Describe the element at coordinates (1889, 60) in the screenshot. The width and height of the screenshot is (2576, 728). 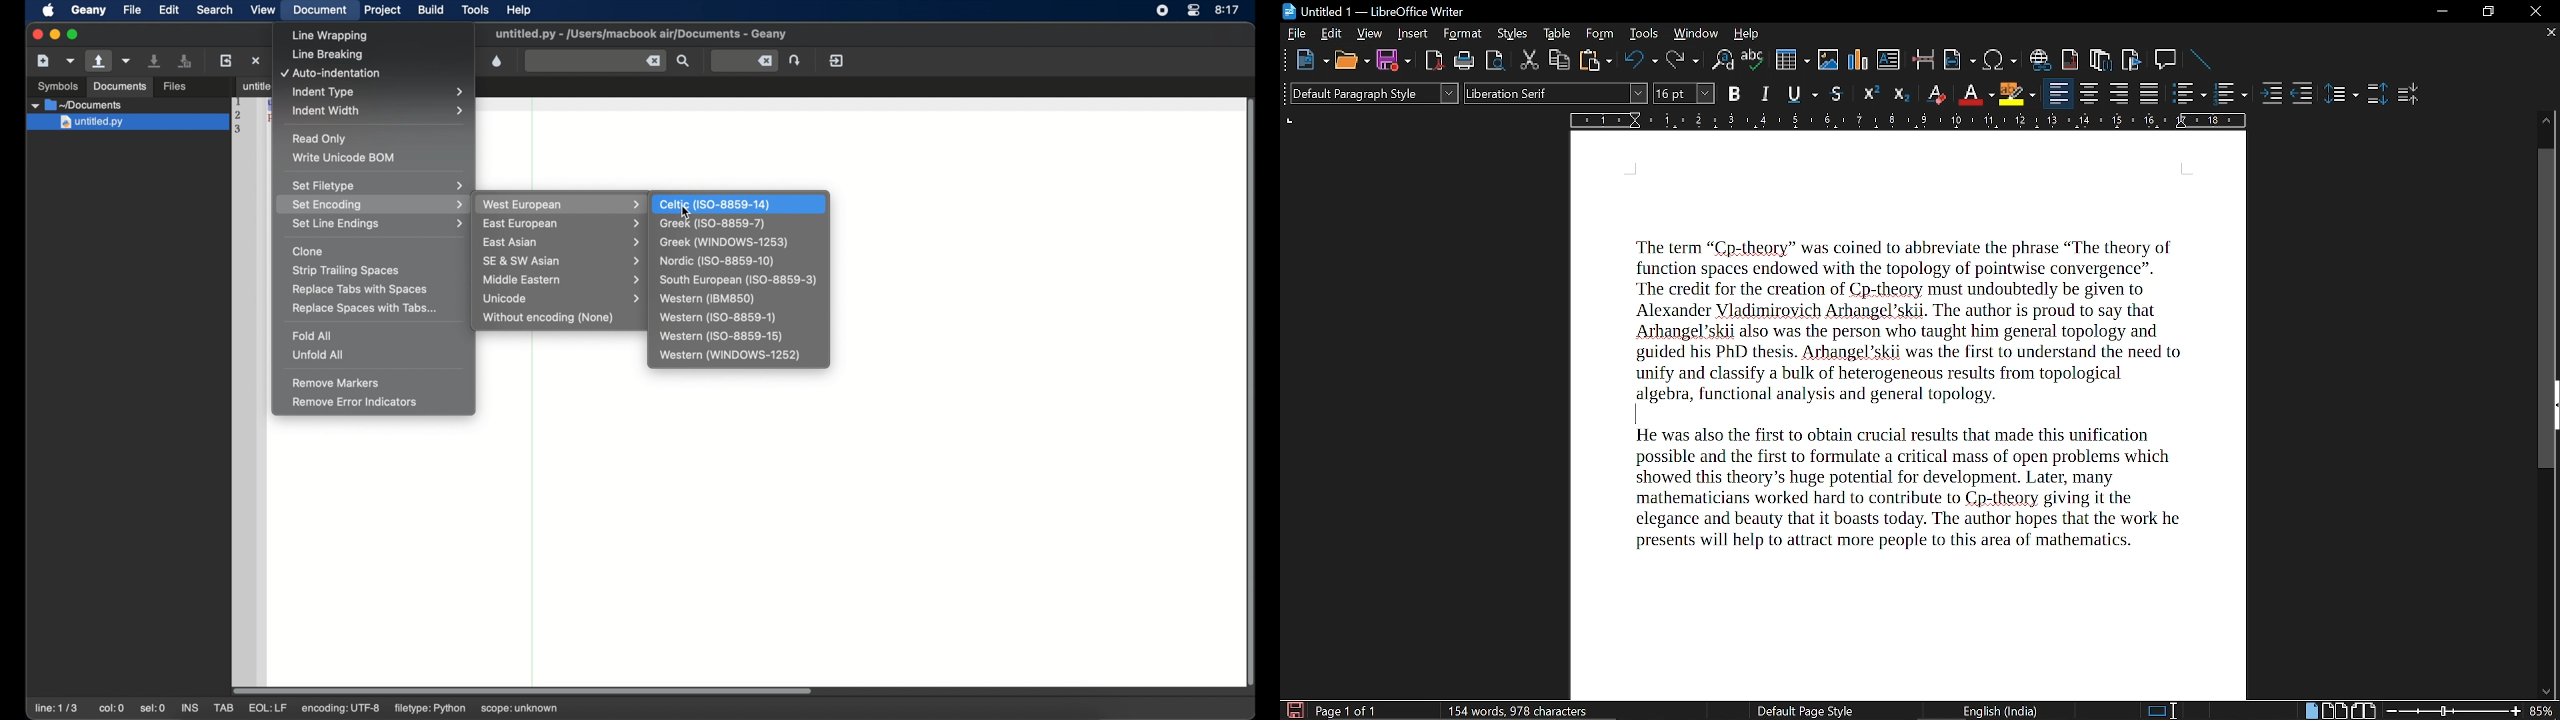
I see `Insert text` at that location.